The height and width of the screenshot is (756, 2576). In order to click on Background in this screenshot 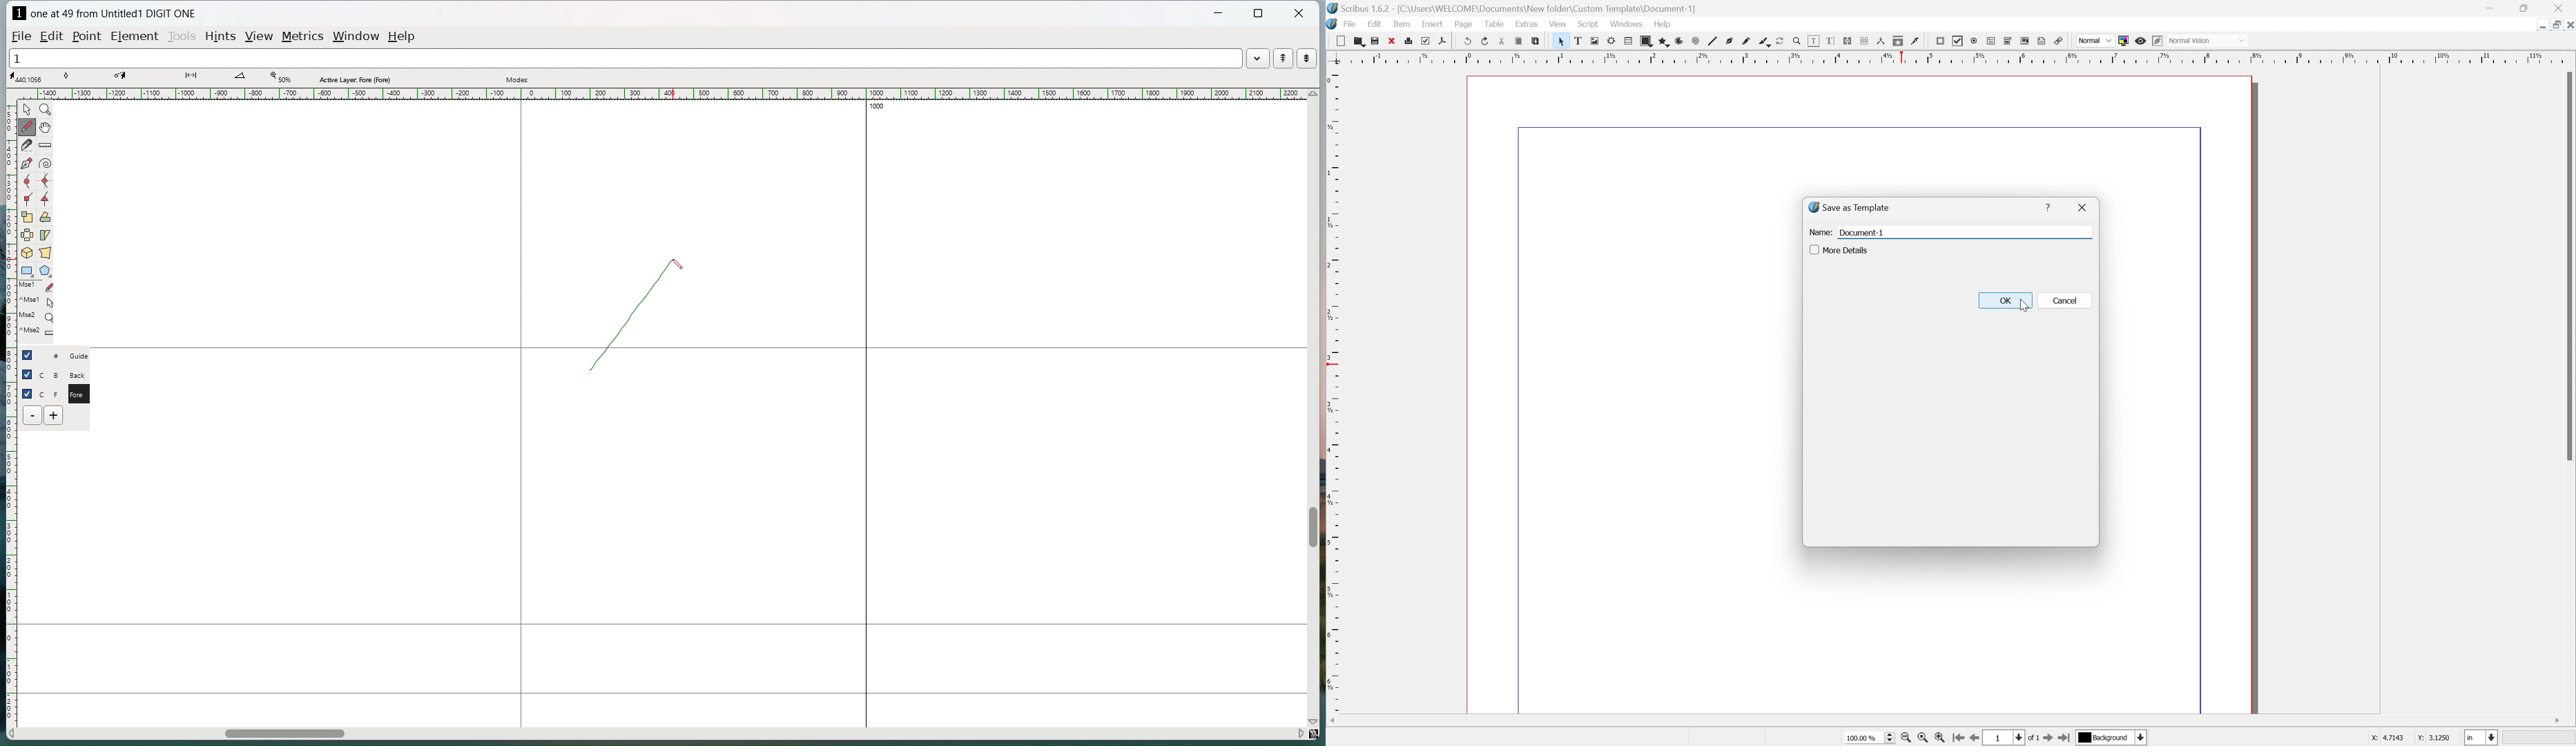, I will do `click(2112, 738)`.